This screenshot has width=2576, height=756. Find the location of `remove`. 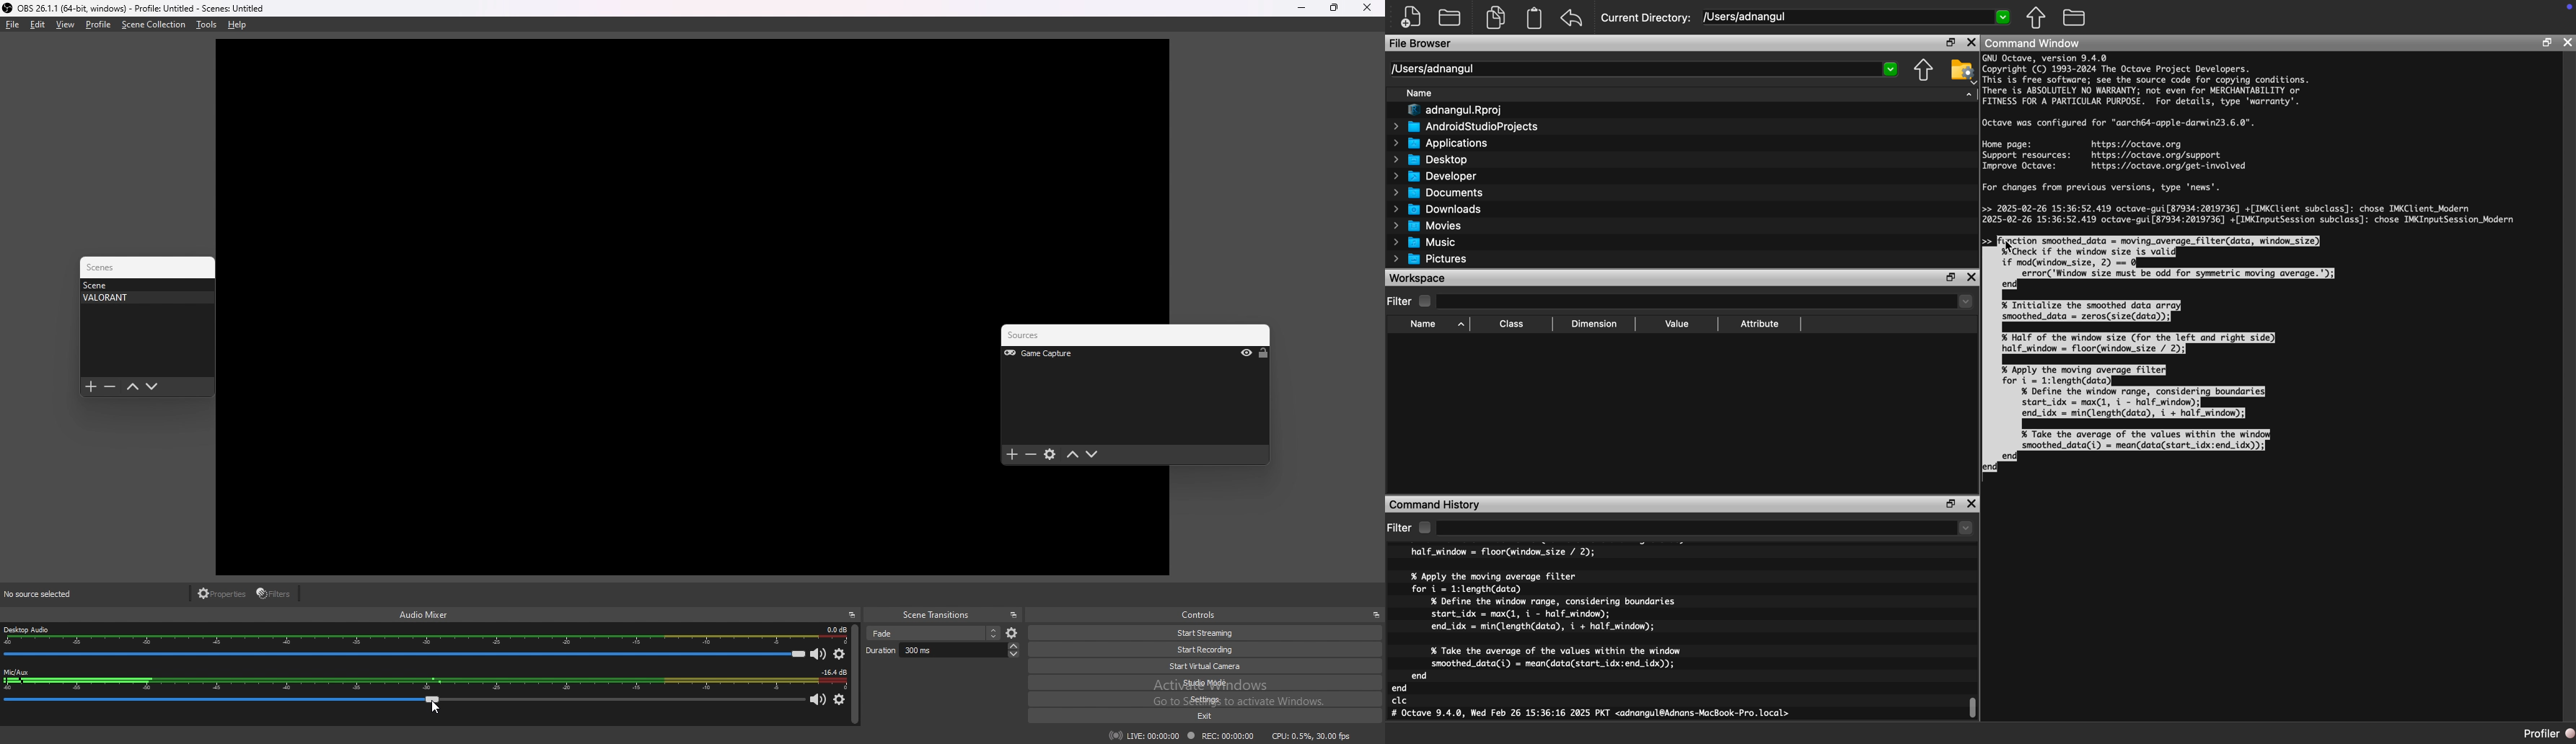

remove is located at coordinates (1032, 456).